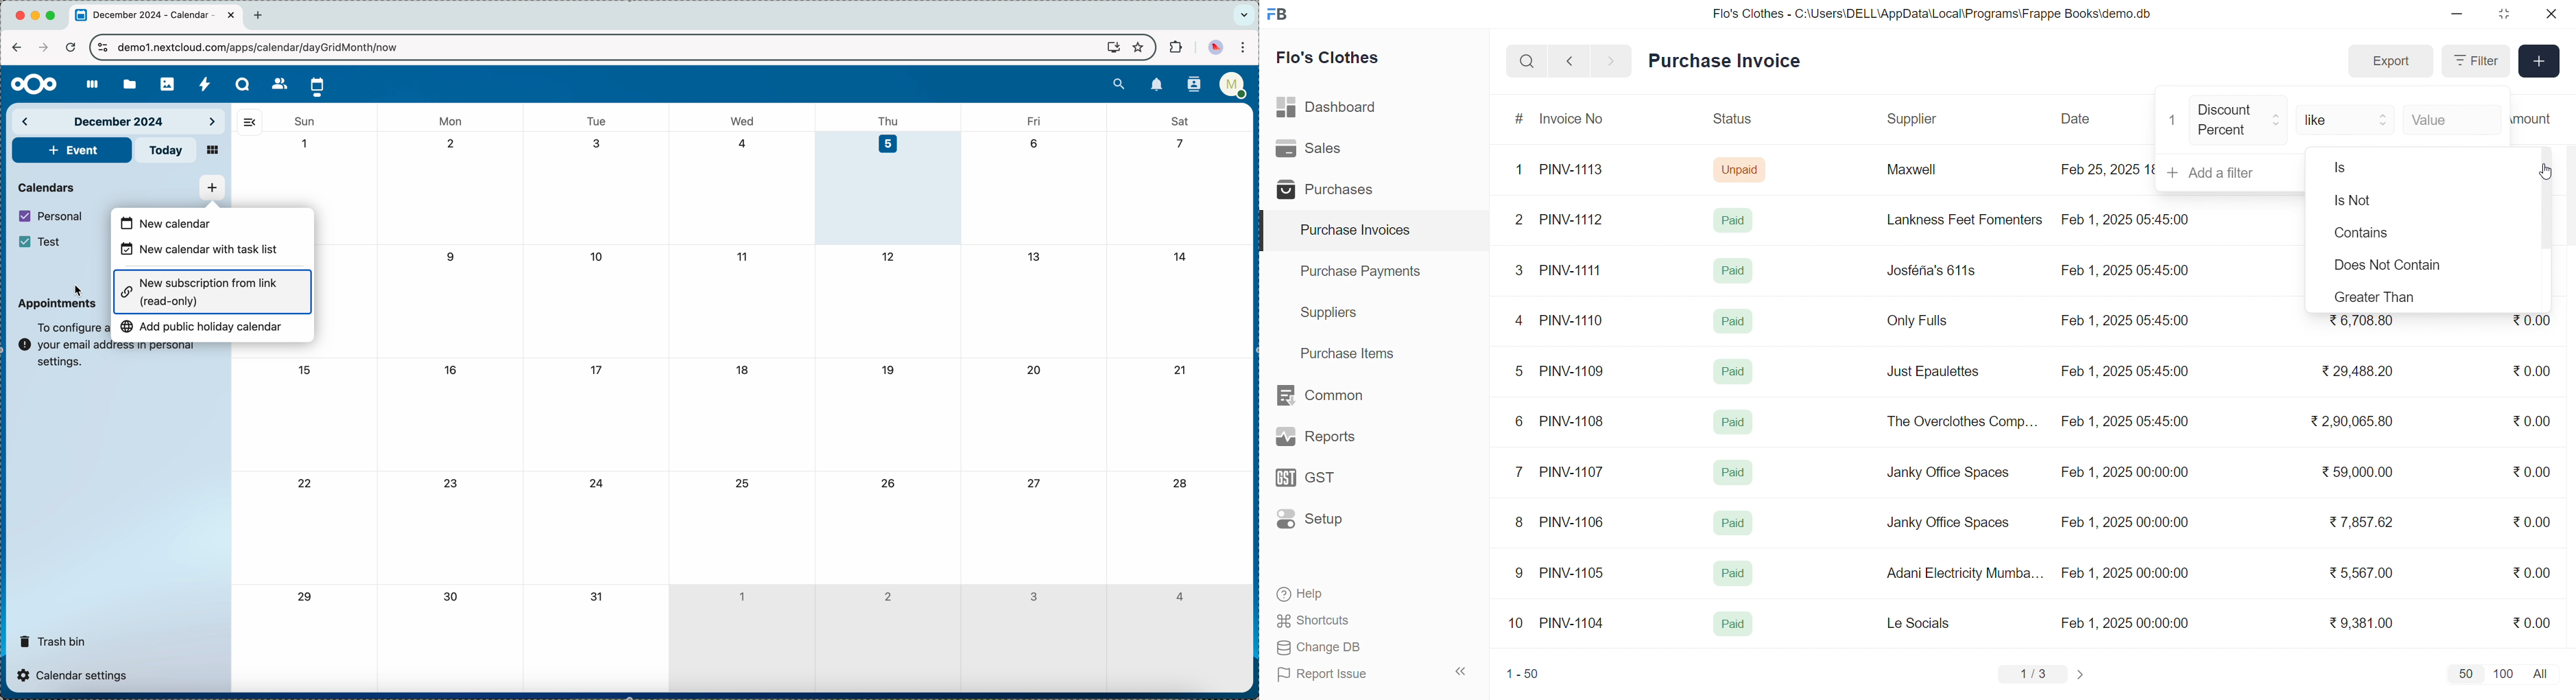  I want to click on 4, so click(1522, 321).